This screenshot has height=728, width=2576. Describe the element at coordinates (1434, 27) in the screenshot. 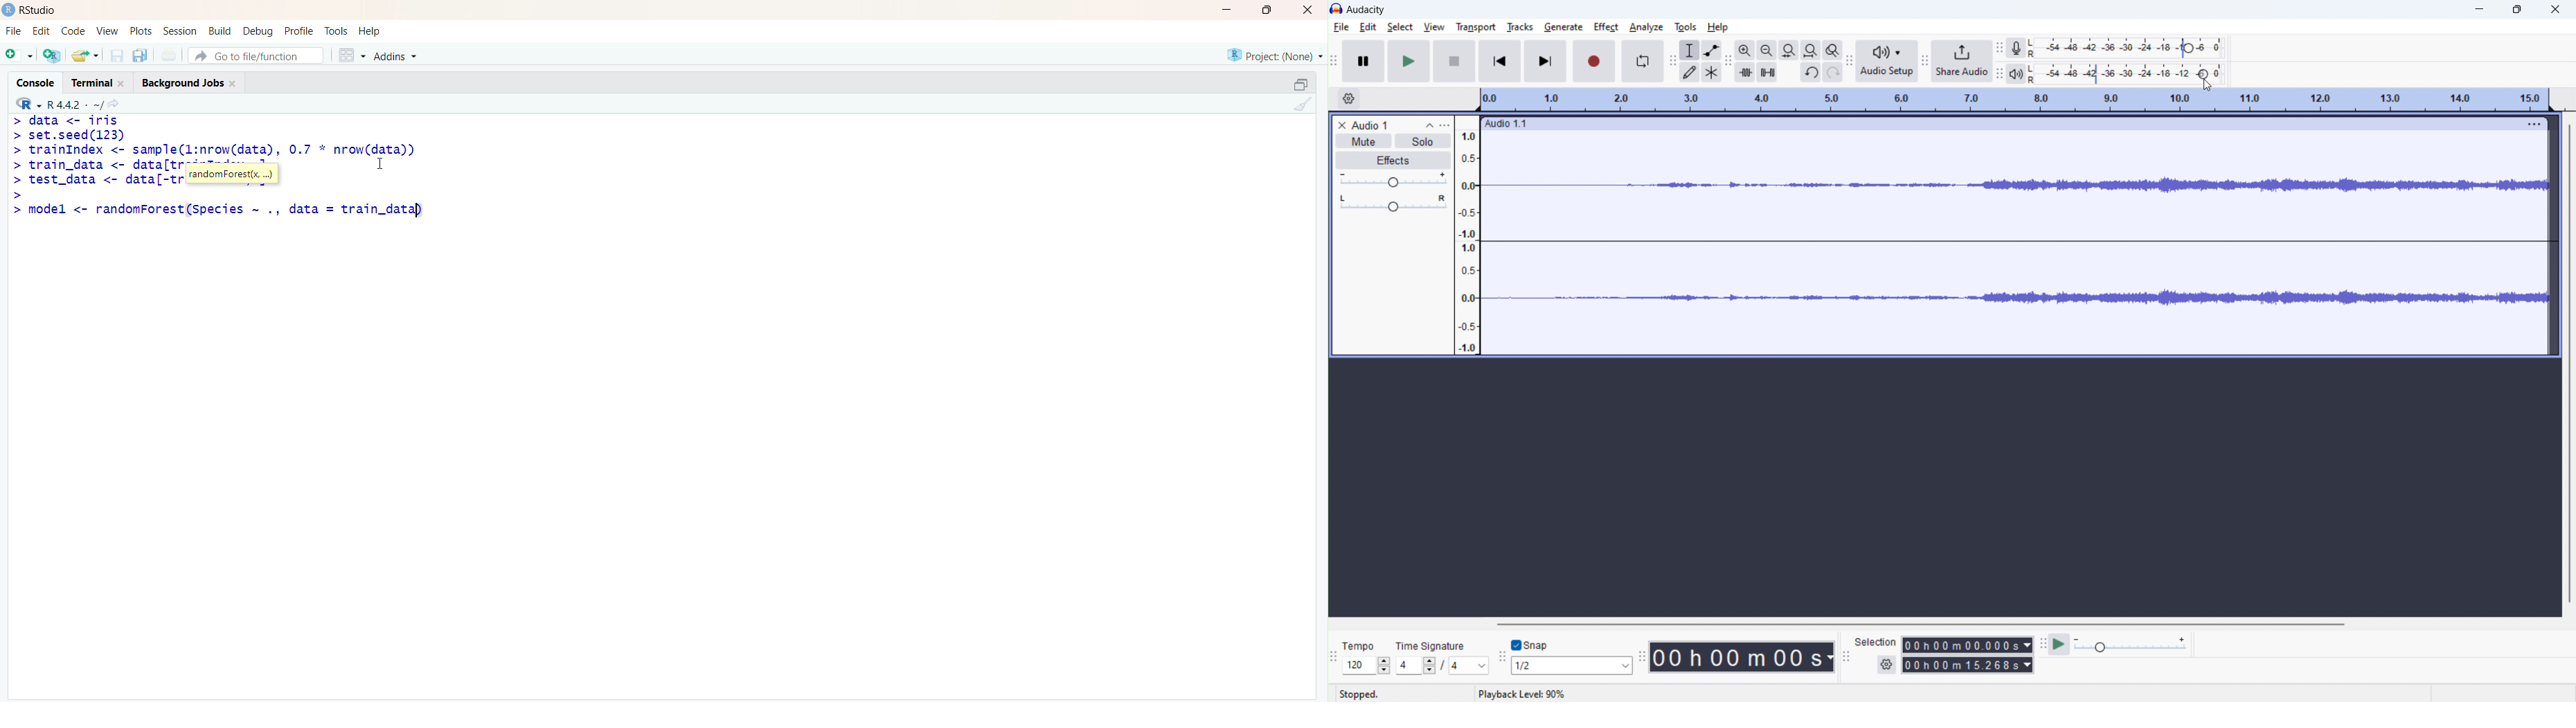

I see `view` at that location.